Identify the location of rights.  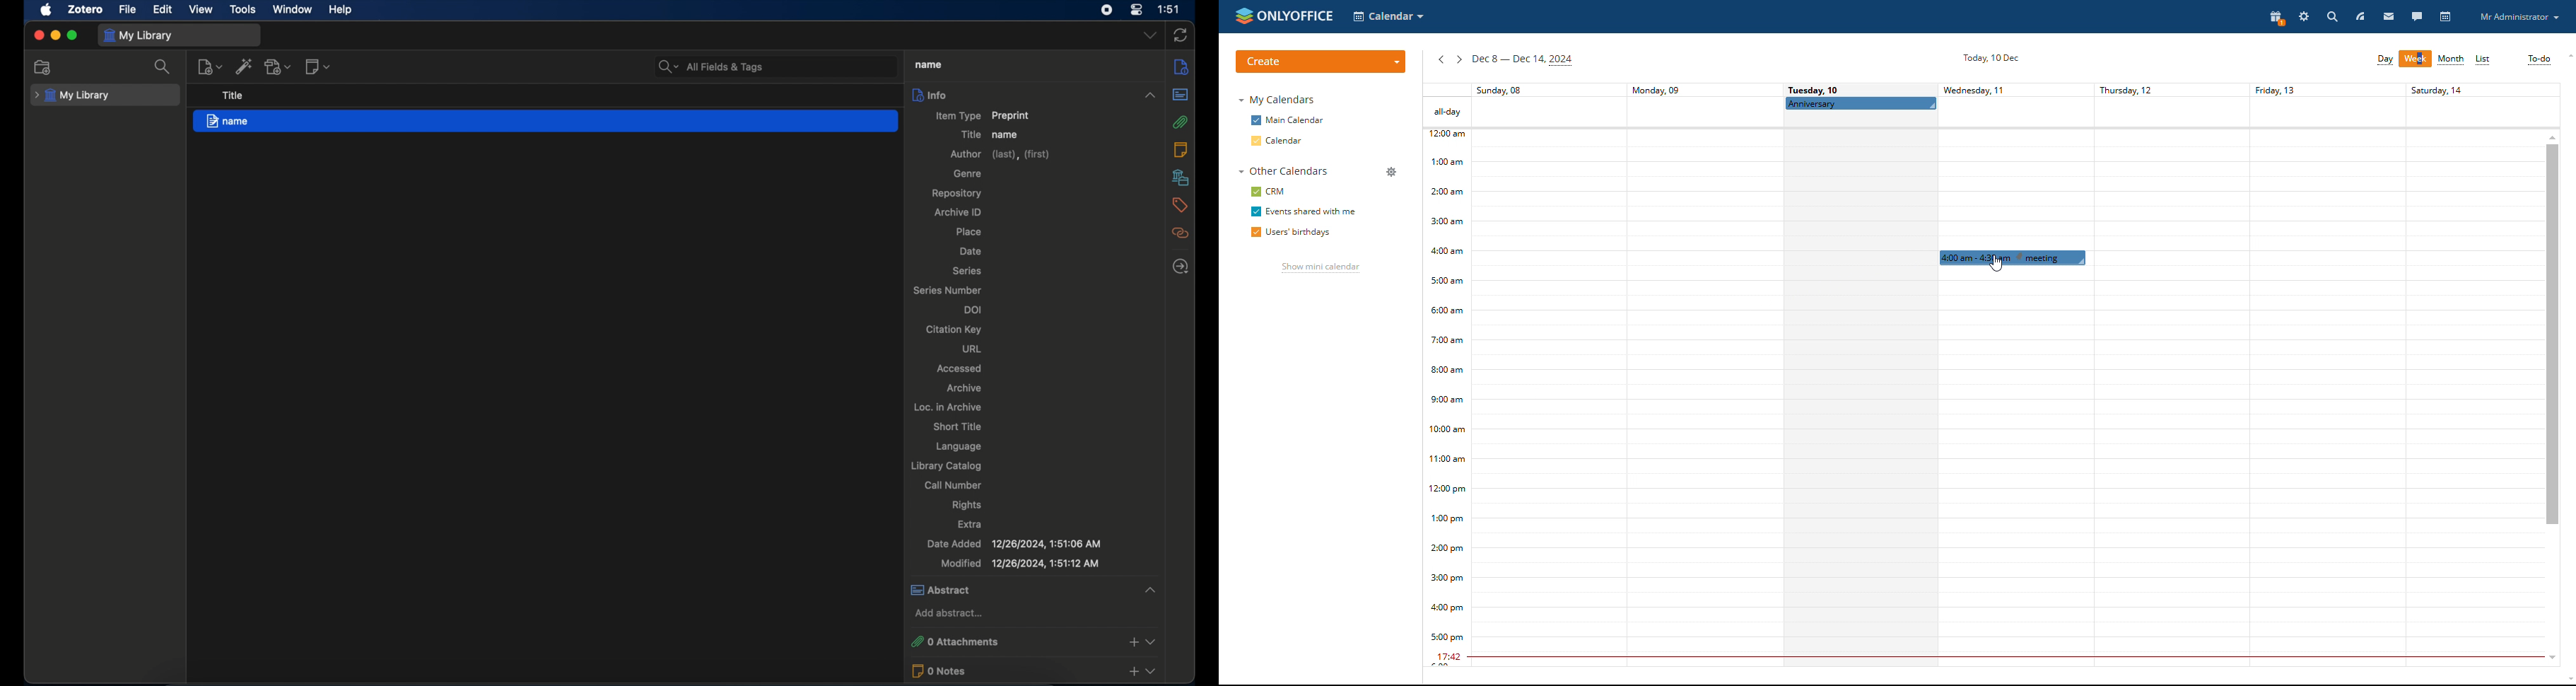
(967, 505).